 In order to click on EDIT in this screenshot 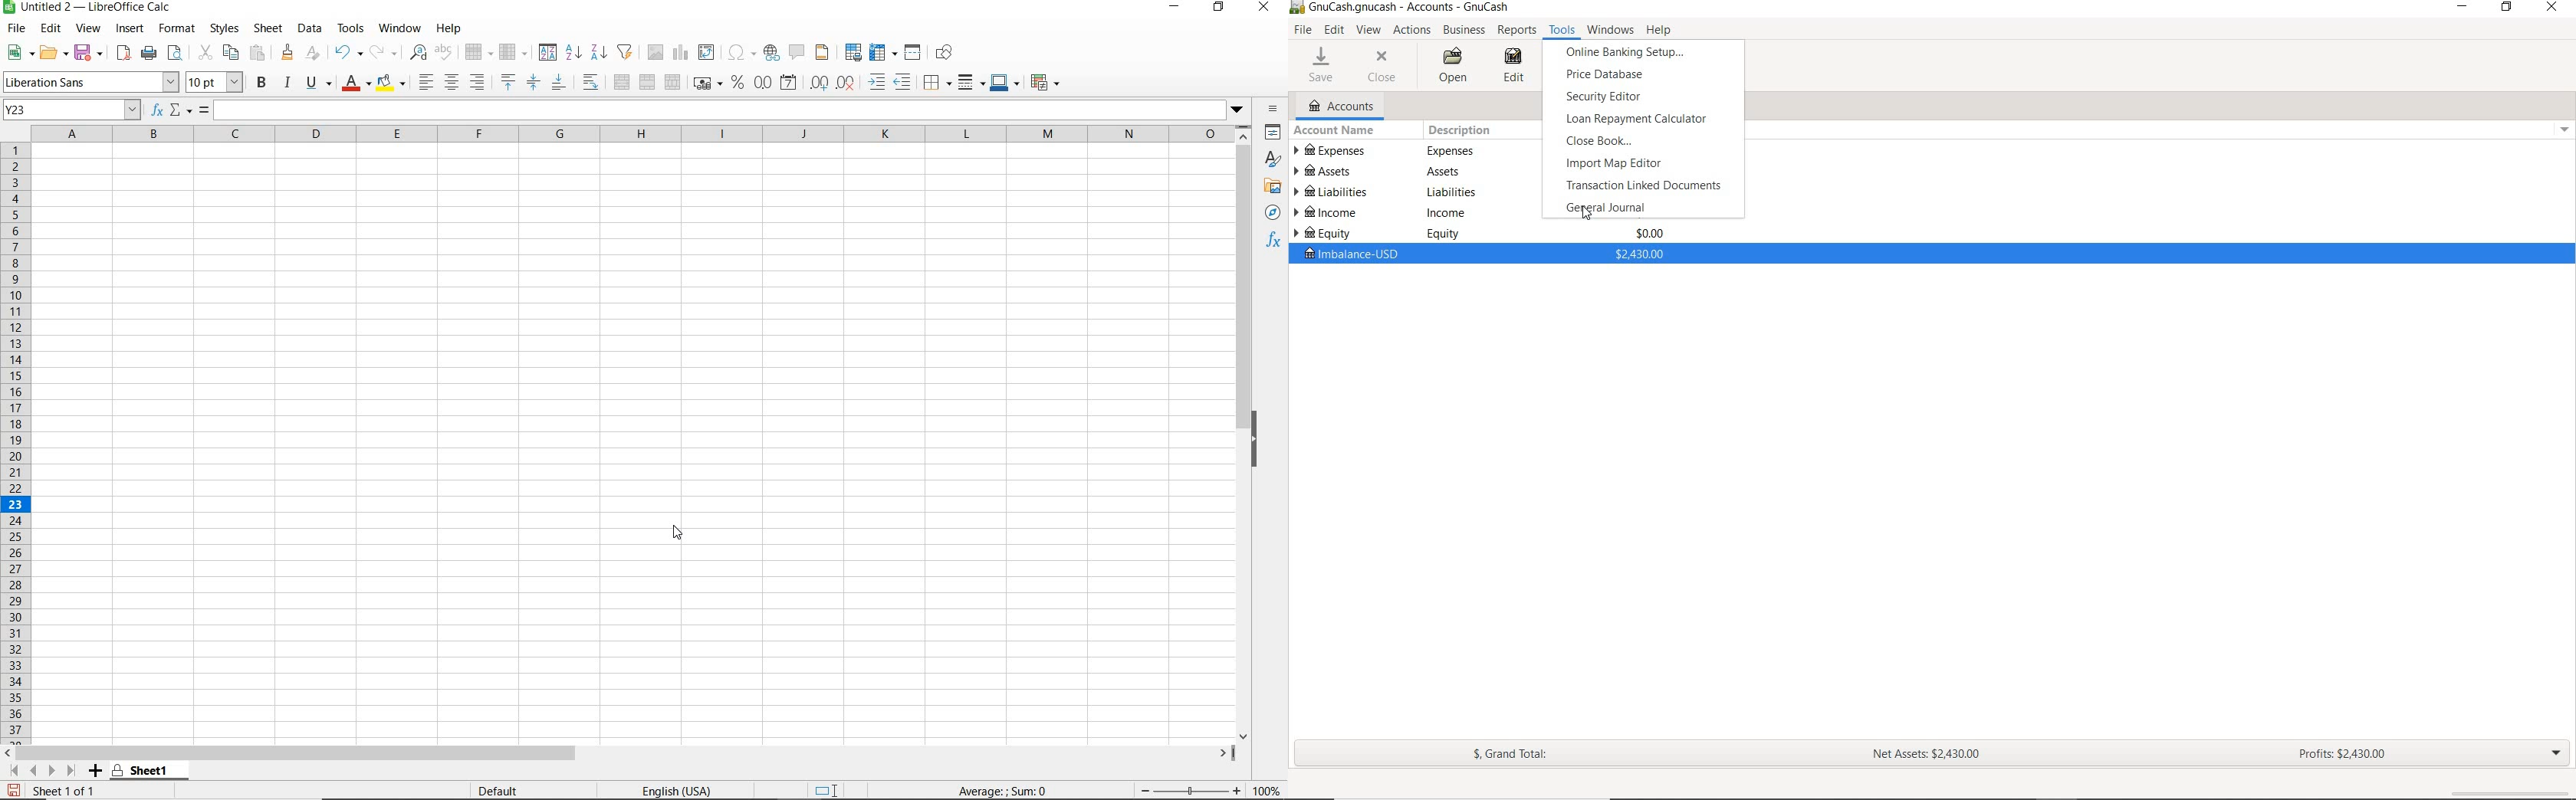, I will do `click(1336, 31)`.